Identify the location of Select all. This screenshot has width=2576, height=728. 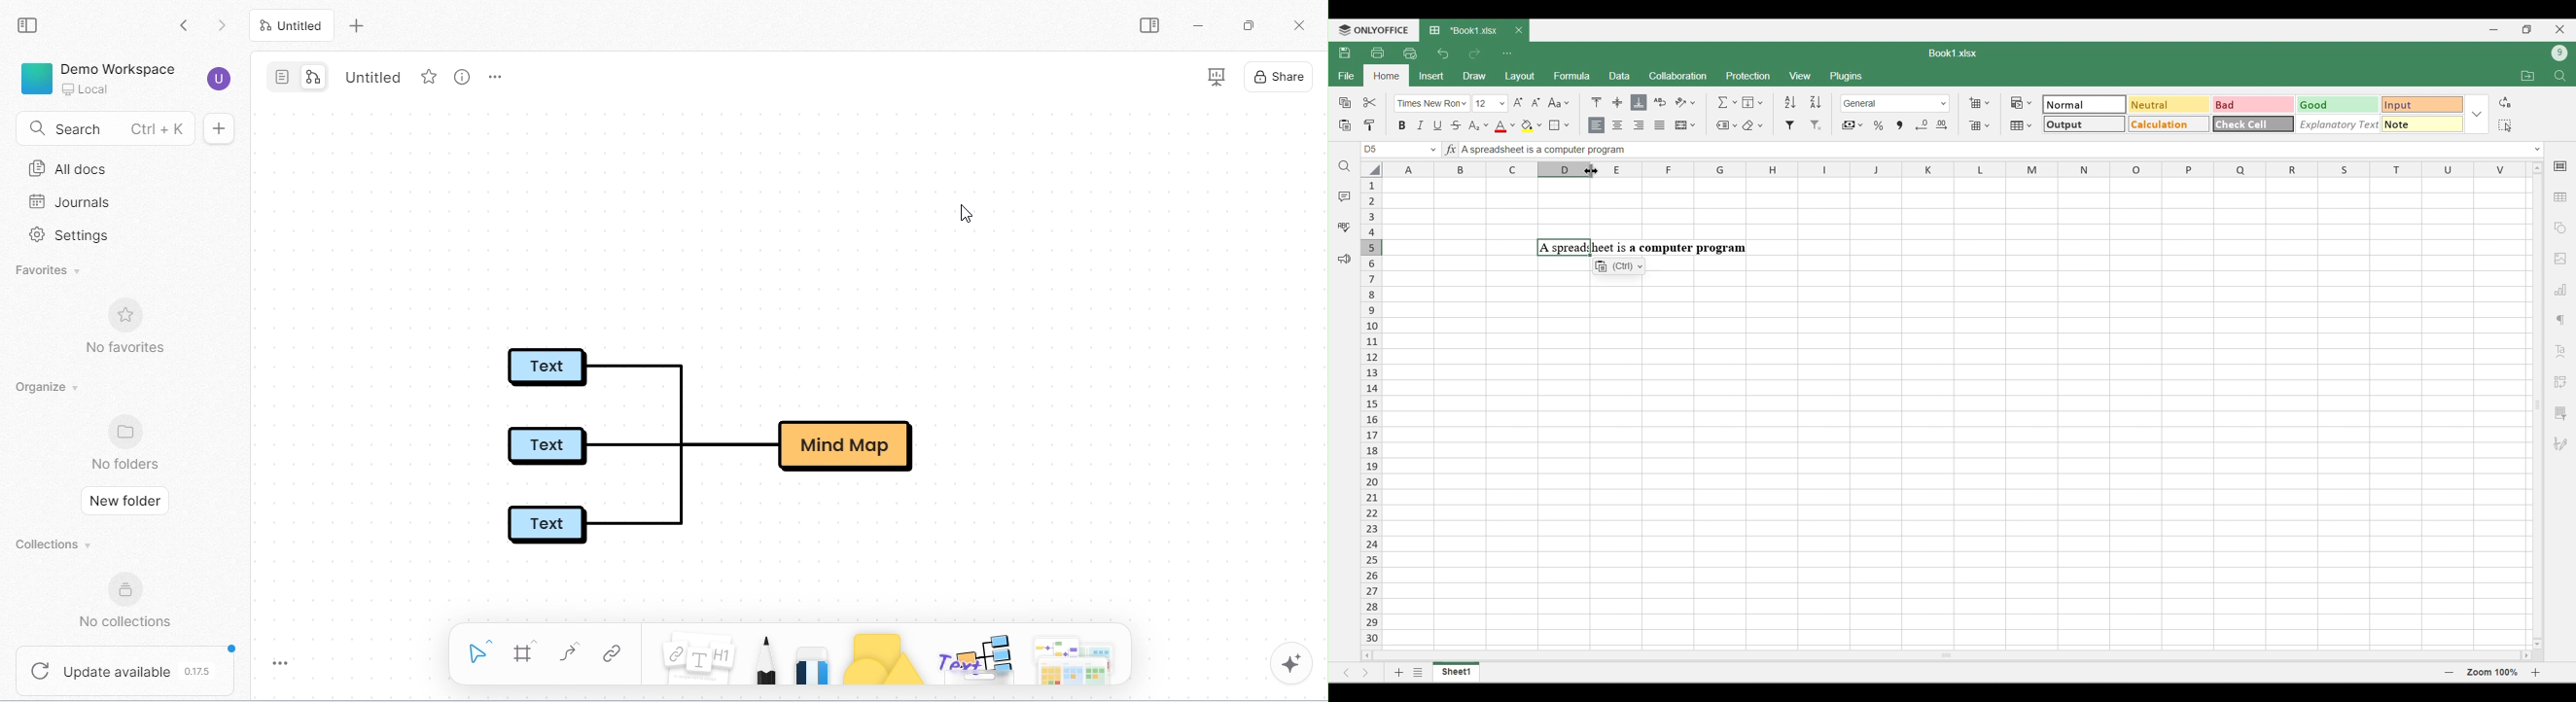
(2505, 125).